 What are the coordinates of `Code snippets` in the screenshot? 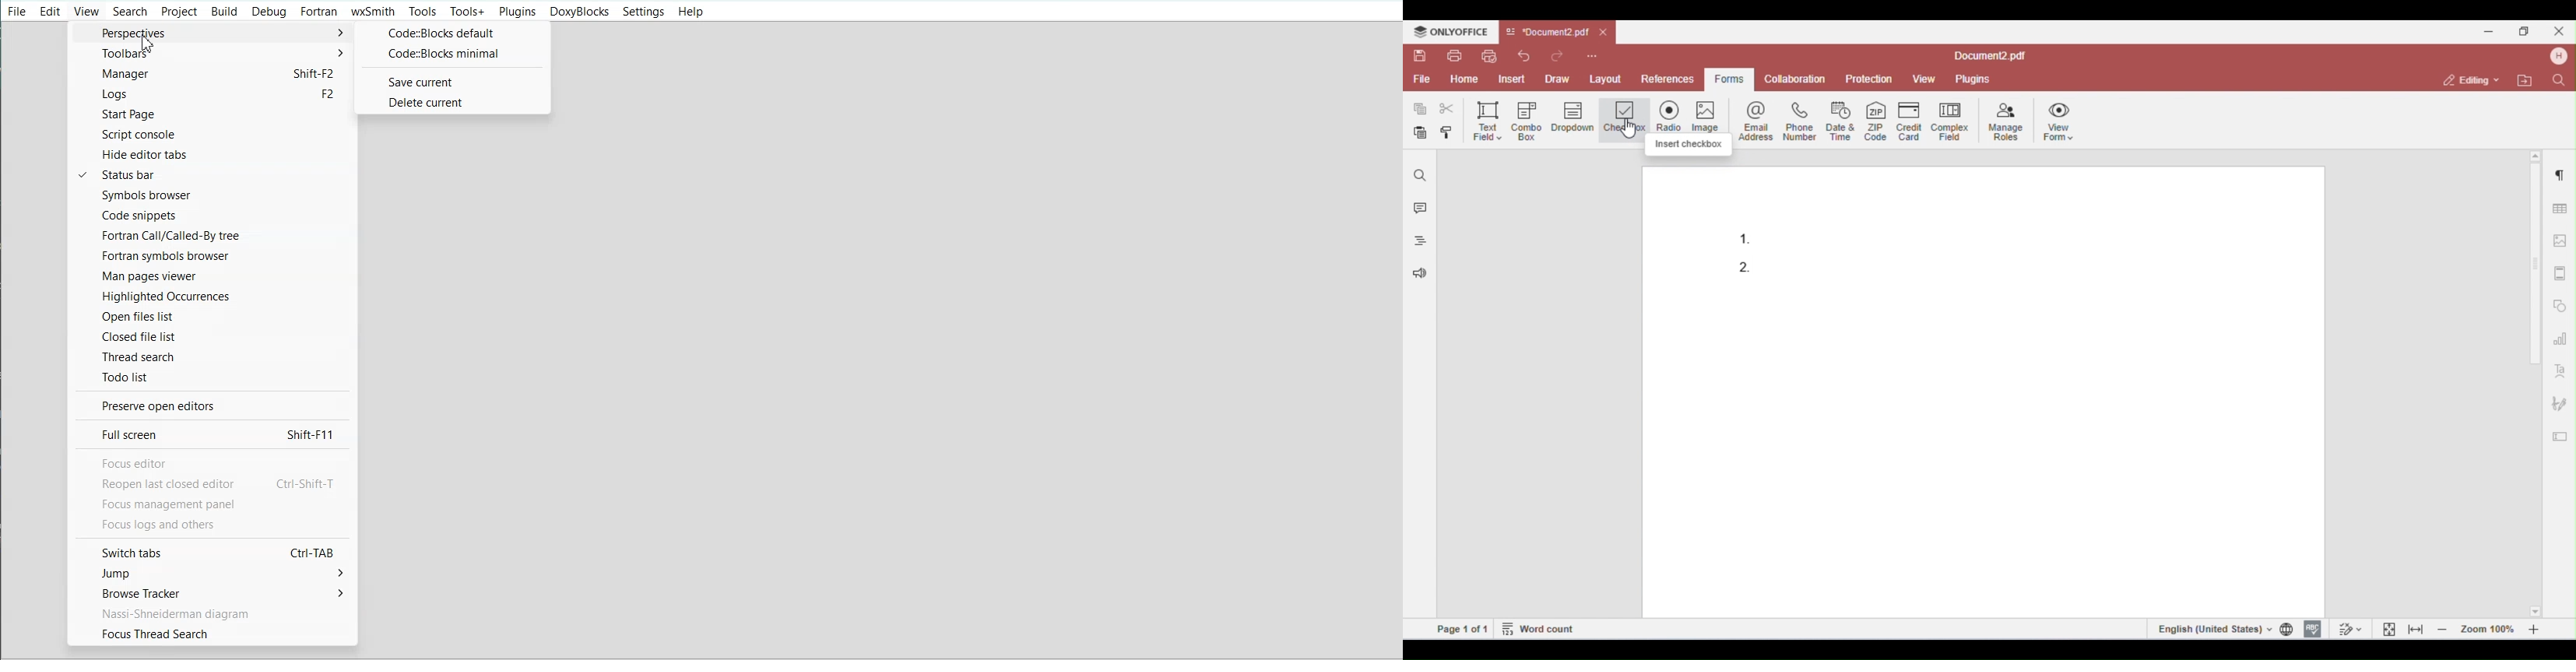 It's located at (214, 215).